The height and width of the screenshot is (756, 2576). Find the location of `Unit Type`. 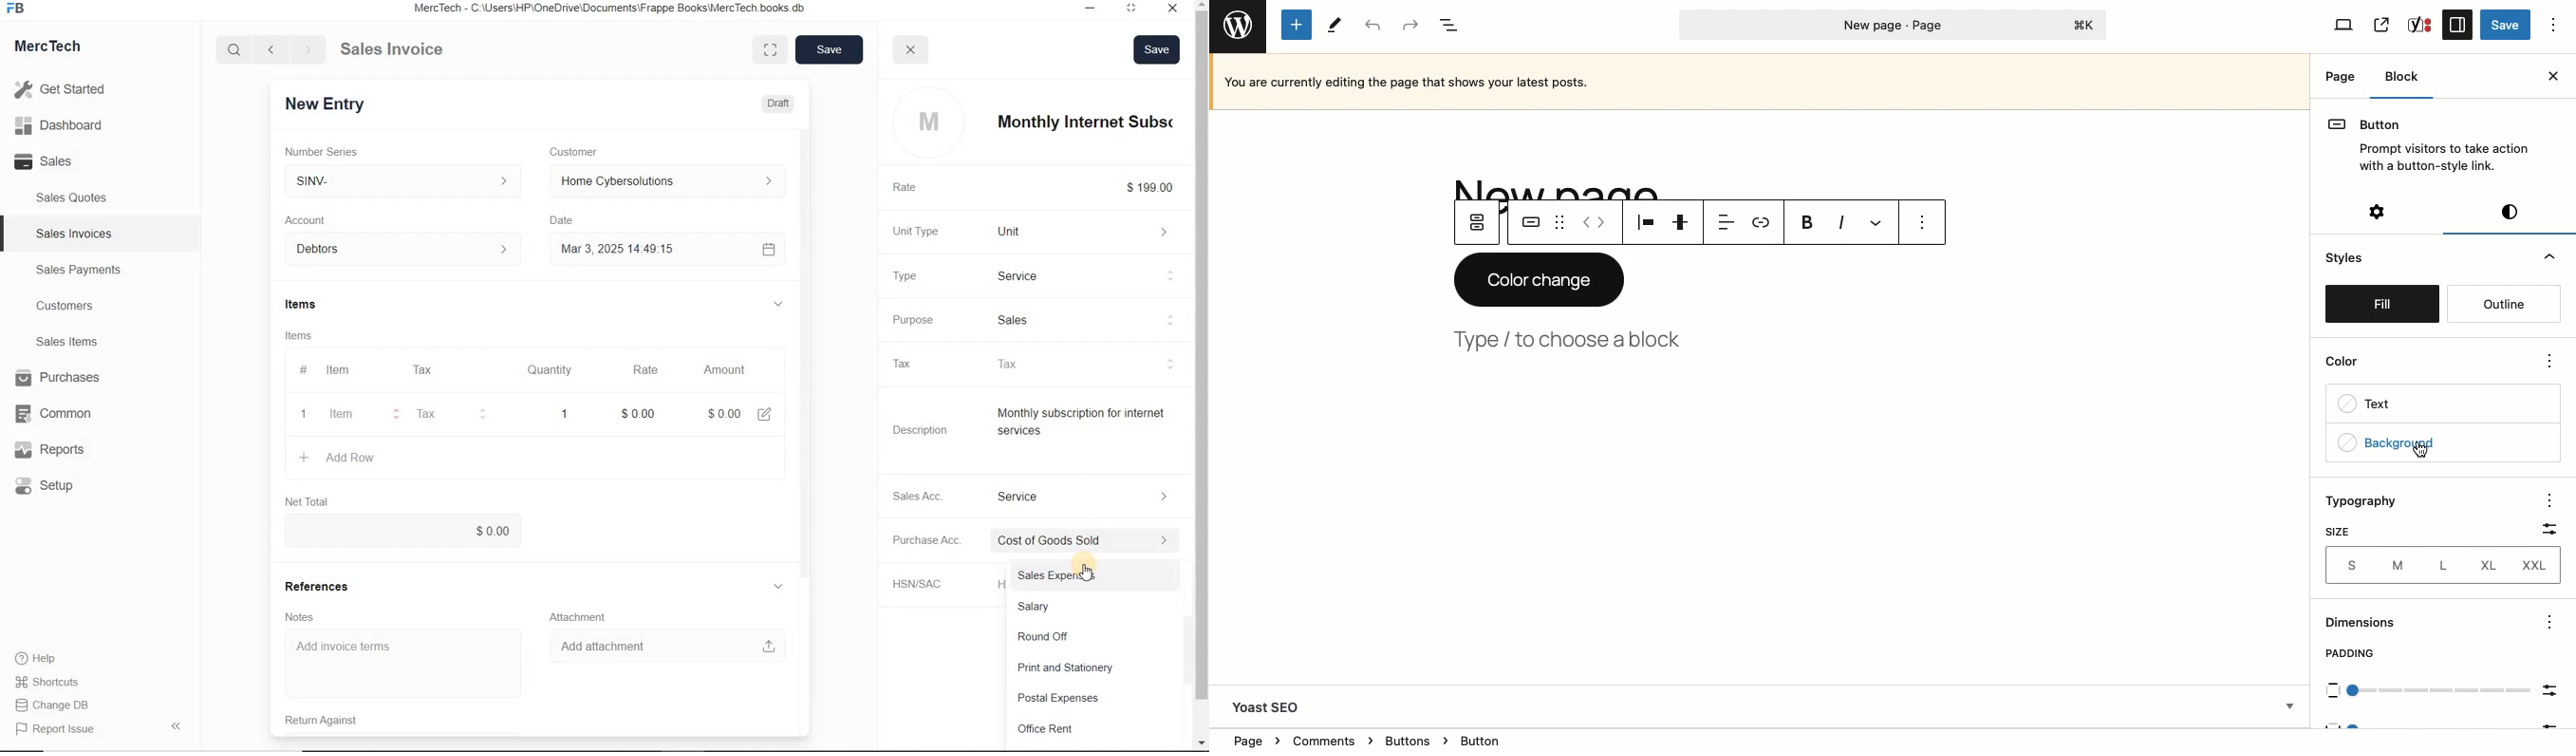

Unit Type is located at coordinates (927, 231).